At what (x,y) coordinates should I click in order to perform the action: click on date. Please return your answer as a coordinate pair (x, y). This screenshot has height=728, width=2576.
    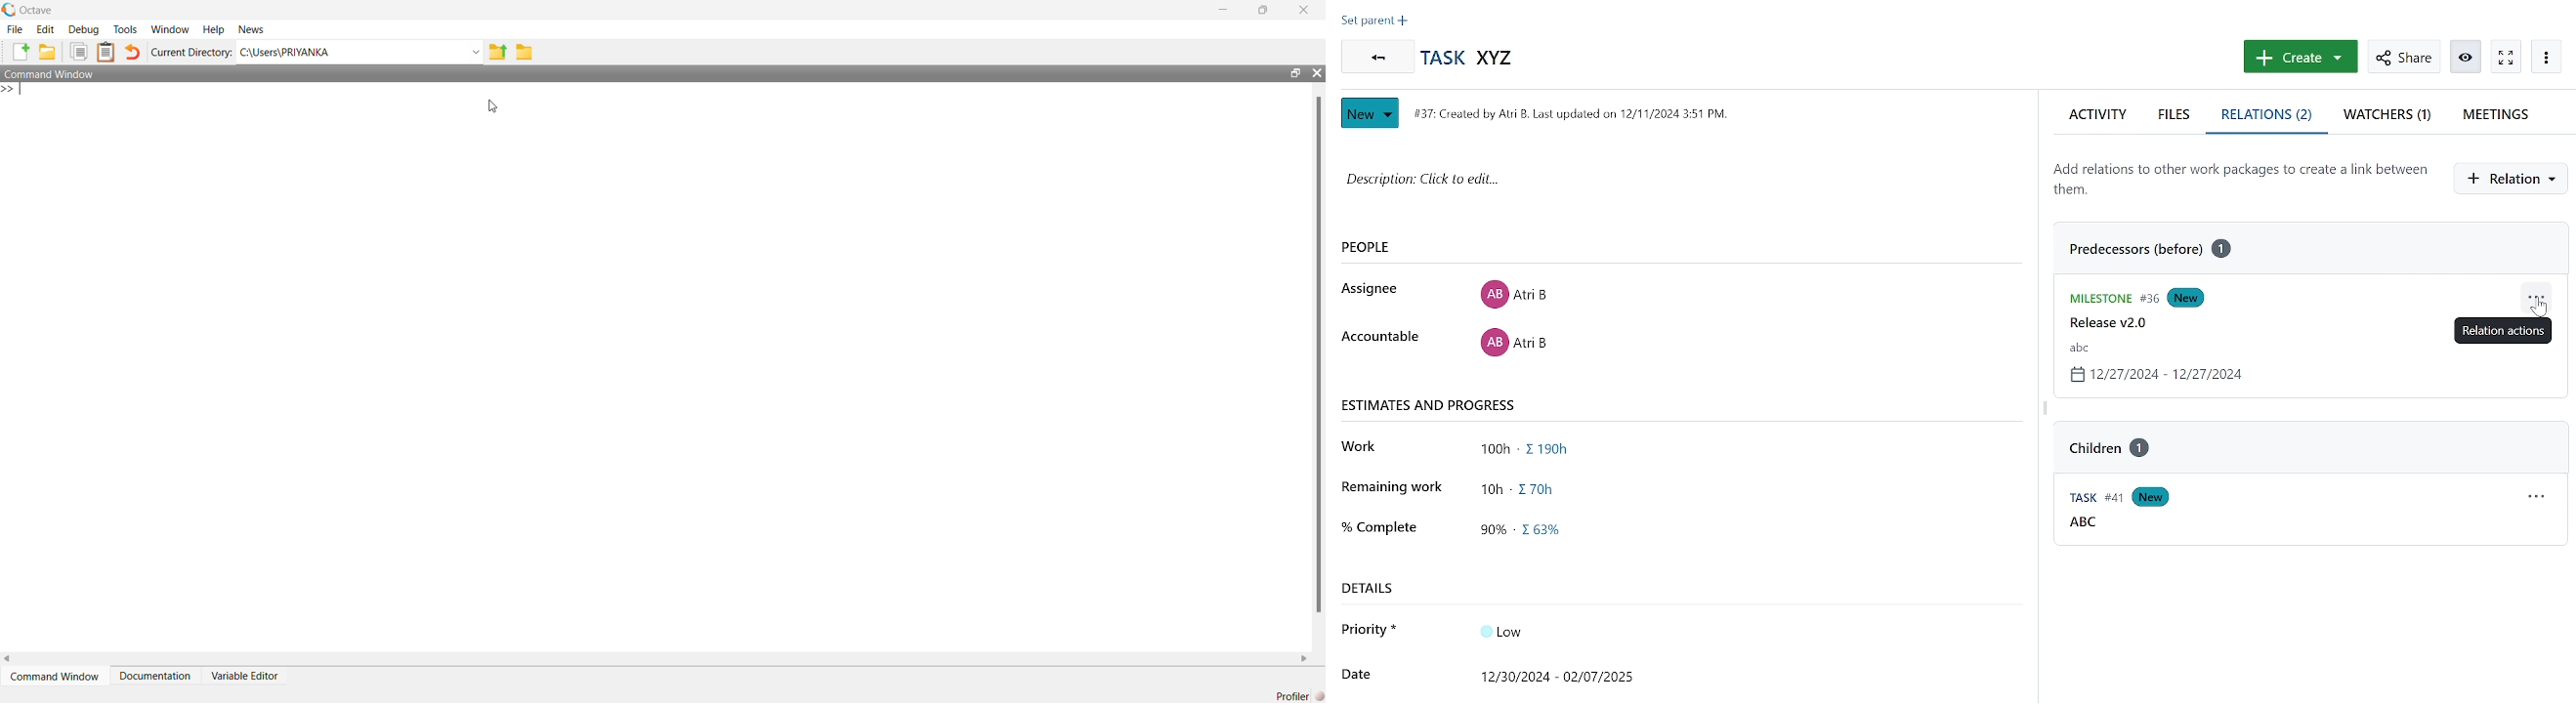
    Looking at the image, I should click on (1564, 674).